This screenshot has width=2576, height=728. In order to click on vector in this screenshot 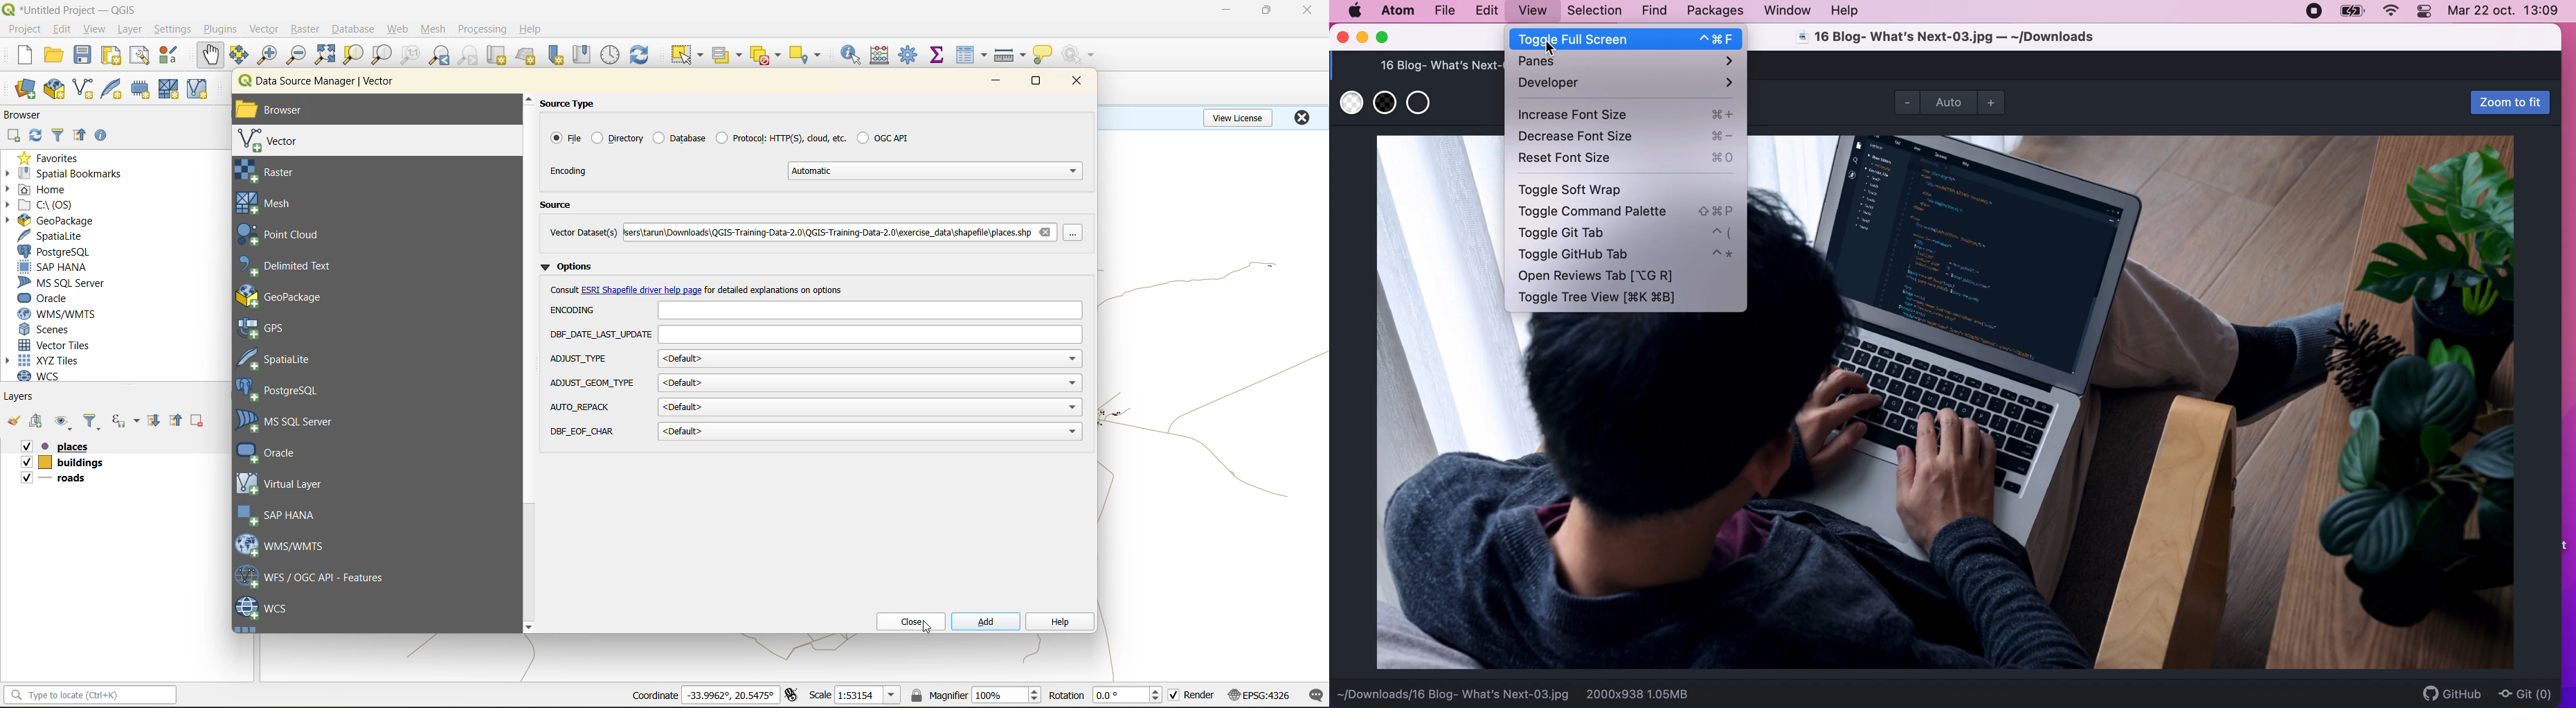, I will do `click(266, 29)`.